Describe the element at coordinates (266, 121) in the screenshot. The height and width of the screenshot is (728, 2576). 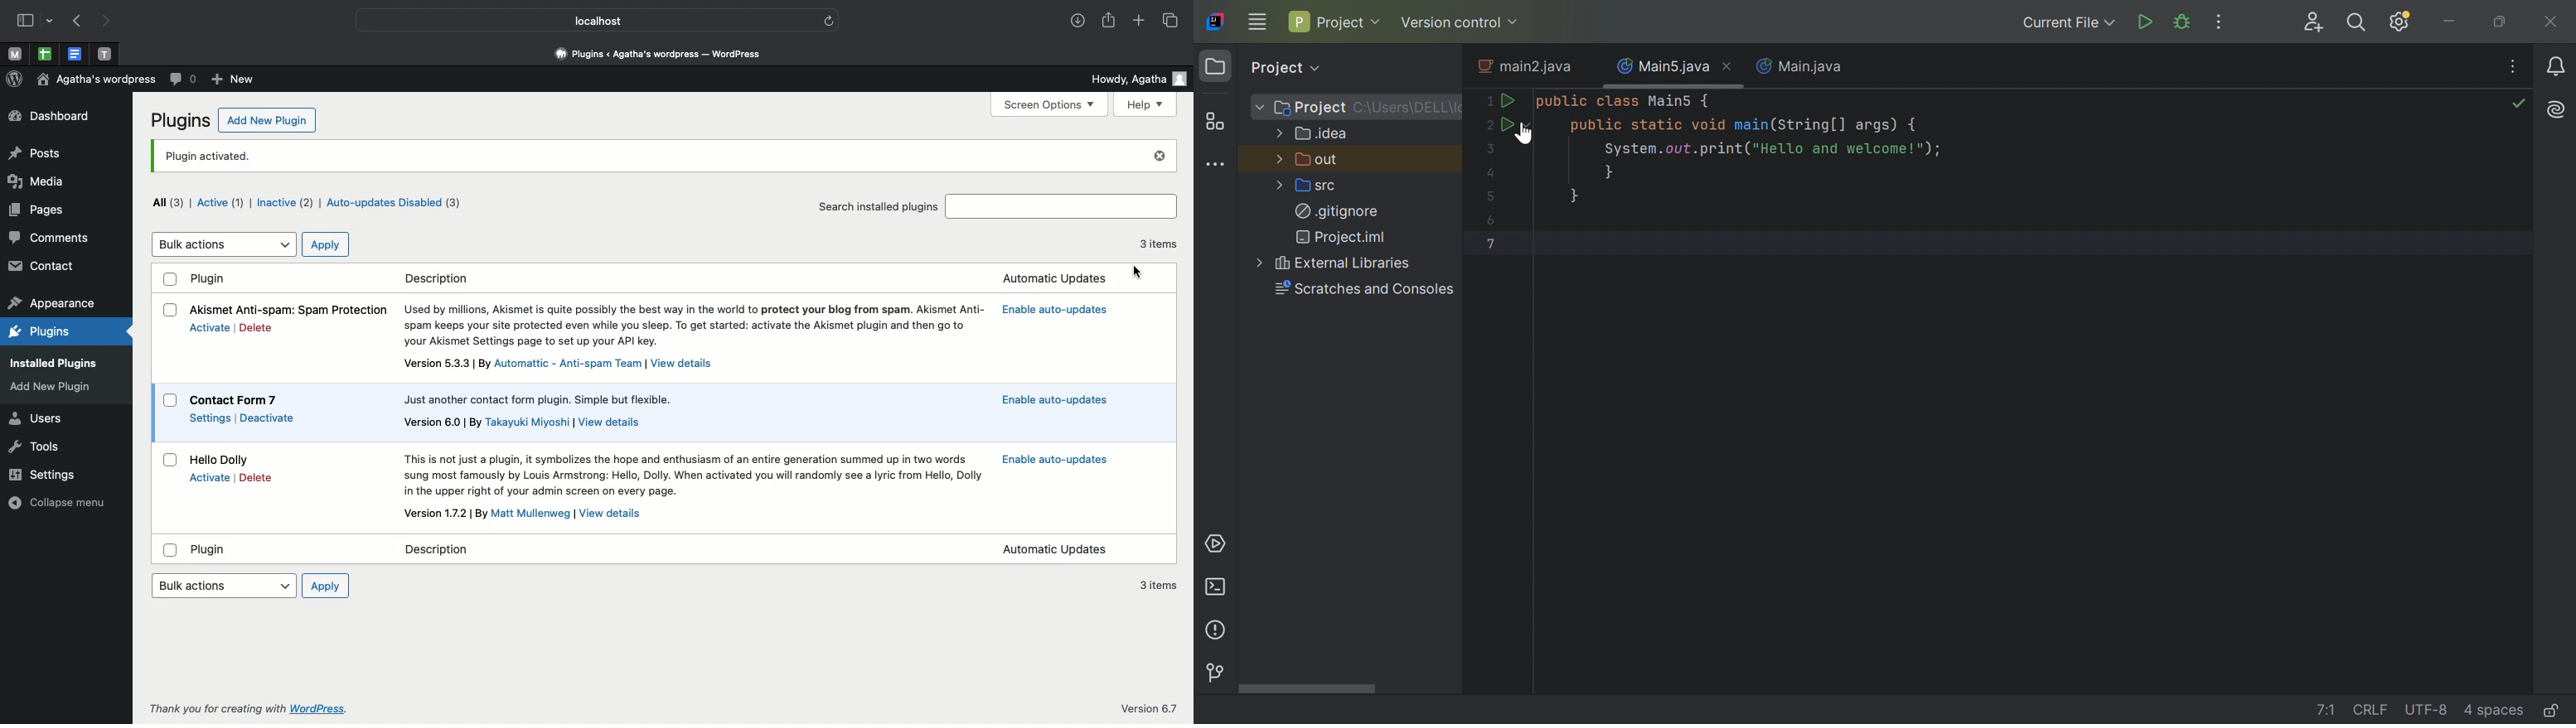
I see `Add new plugin` at that location.